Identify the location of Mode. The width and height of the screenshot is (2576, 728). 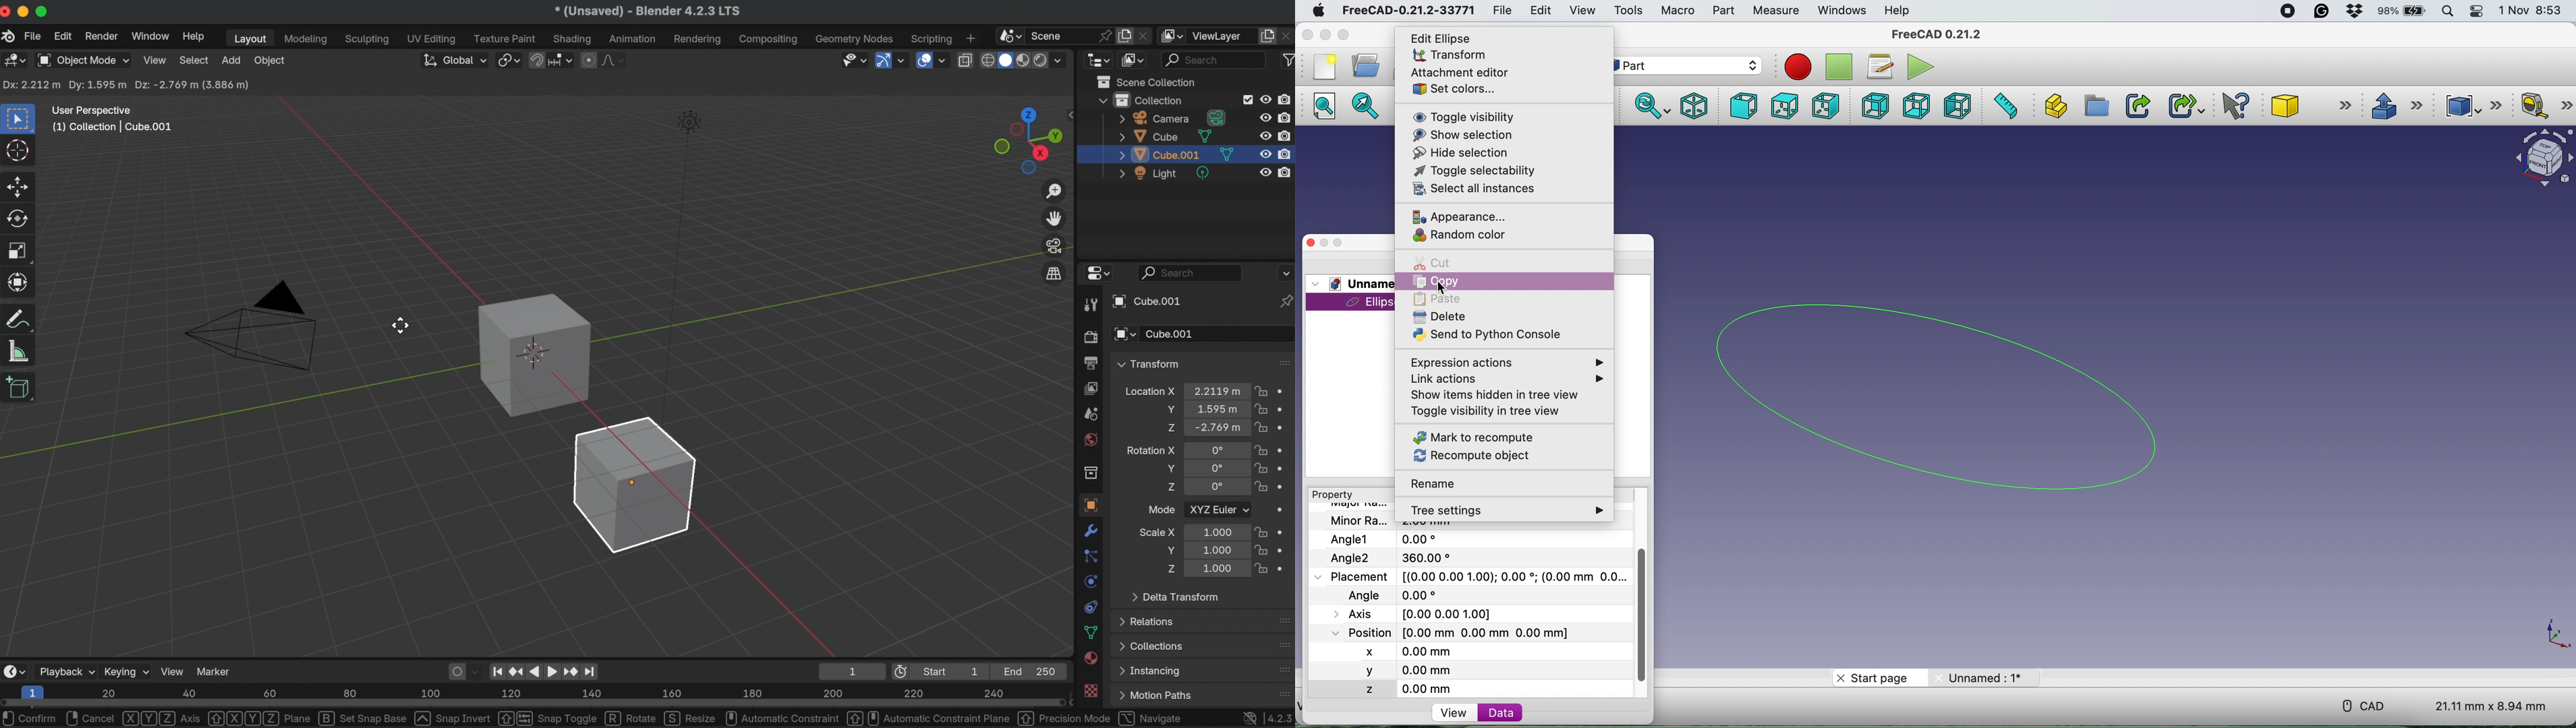
(1162, 509).